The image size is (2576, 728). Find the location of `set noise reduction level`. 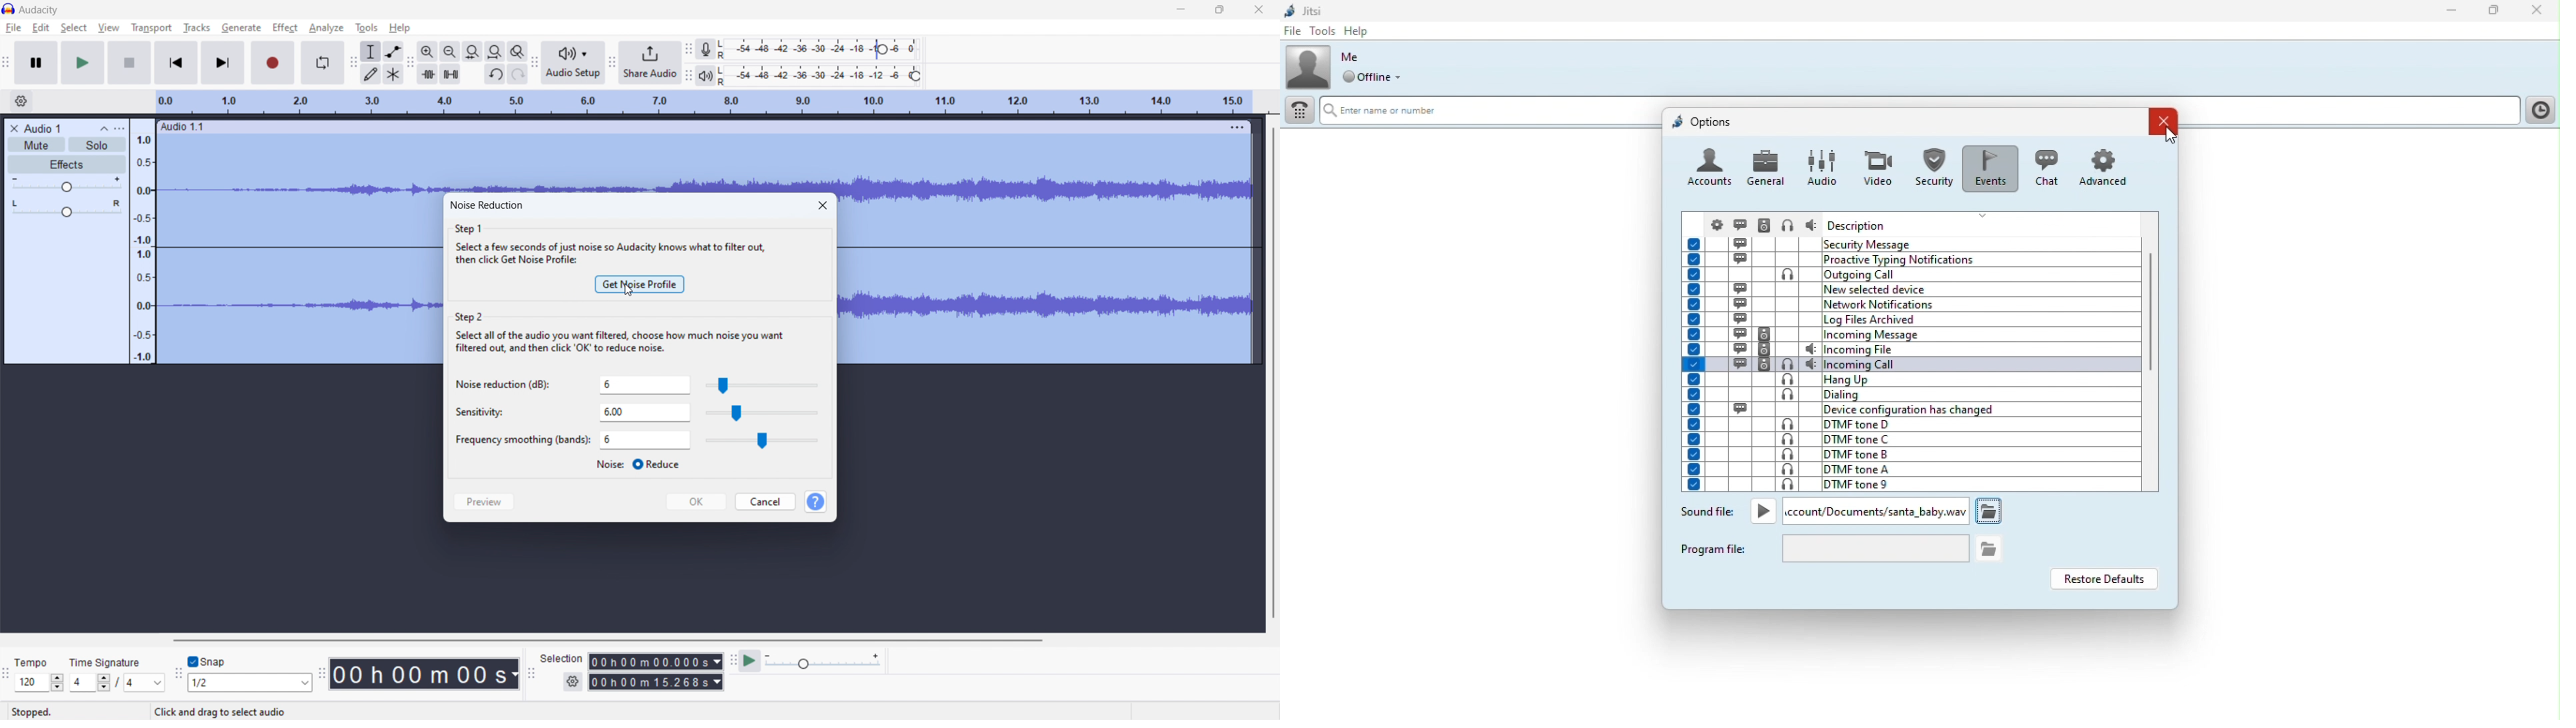

set noise reduction level is located at coordinates (646, 385).